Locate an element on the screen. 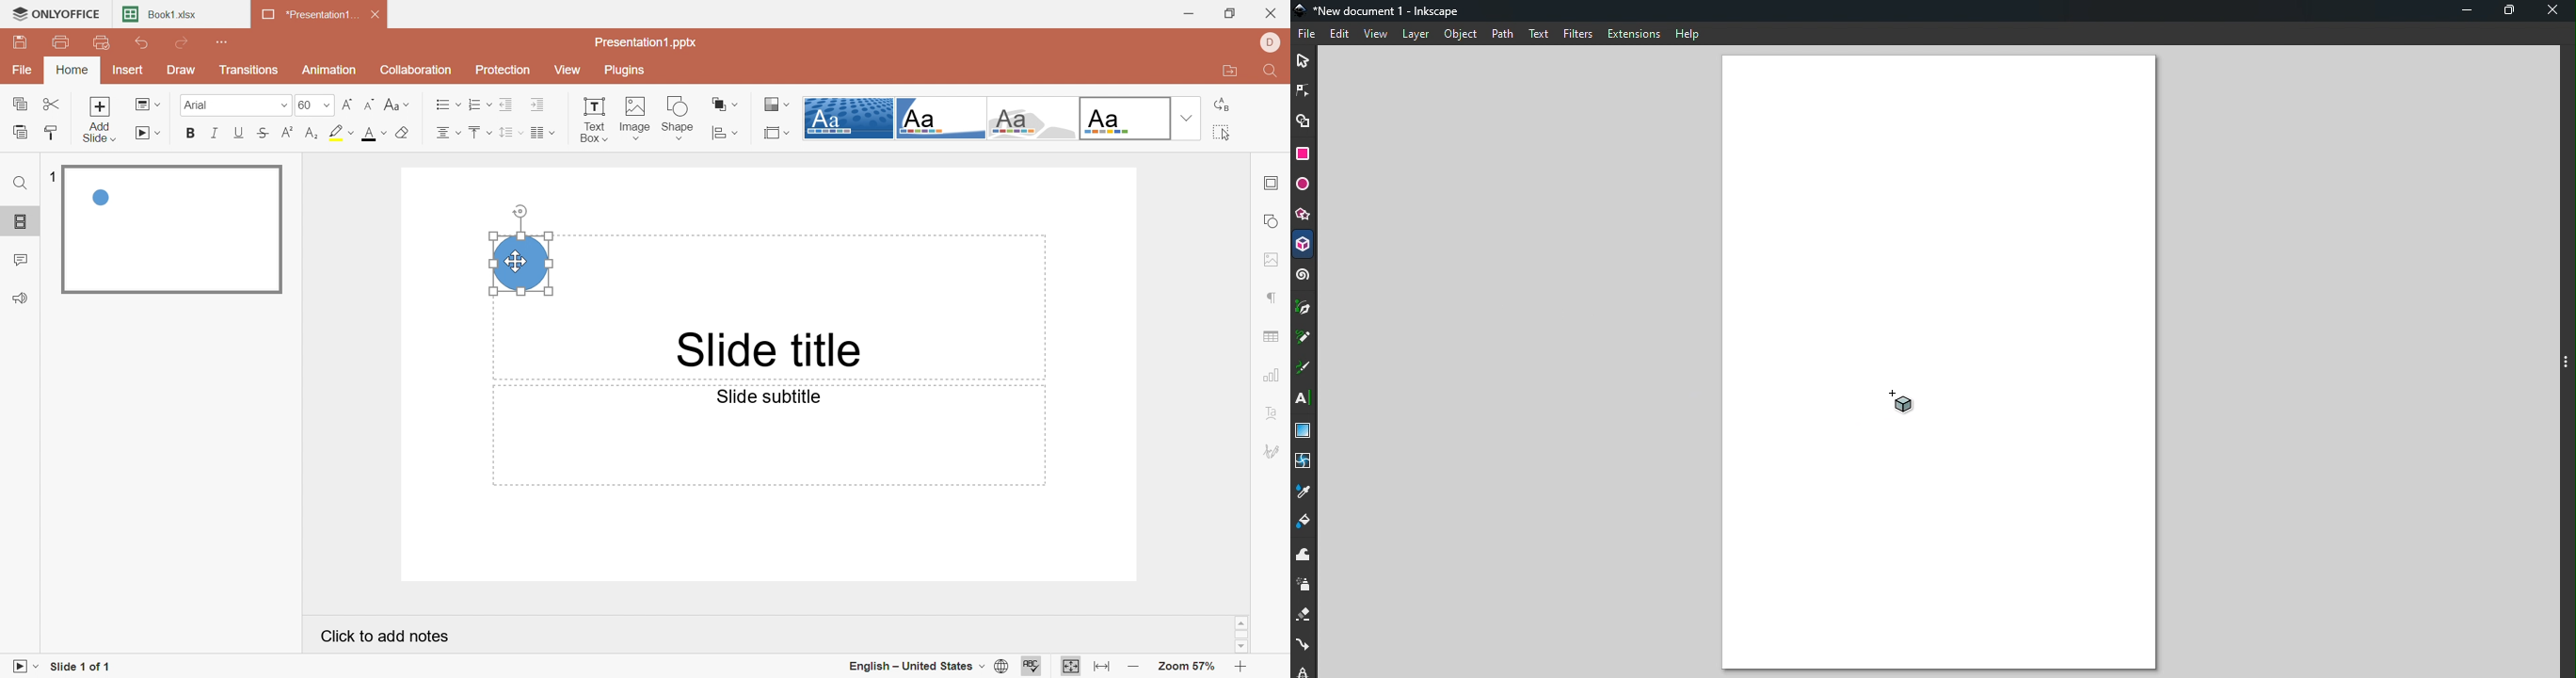  Pencil tool is located at coordinates (1305, 337).